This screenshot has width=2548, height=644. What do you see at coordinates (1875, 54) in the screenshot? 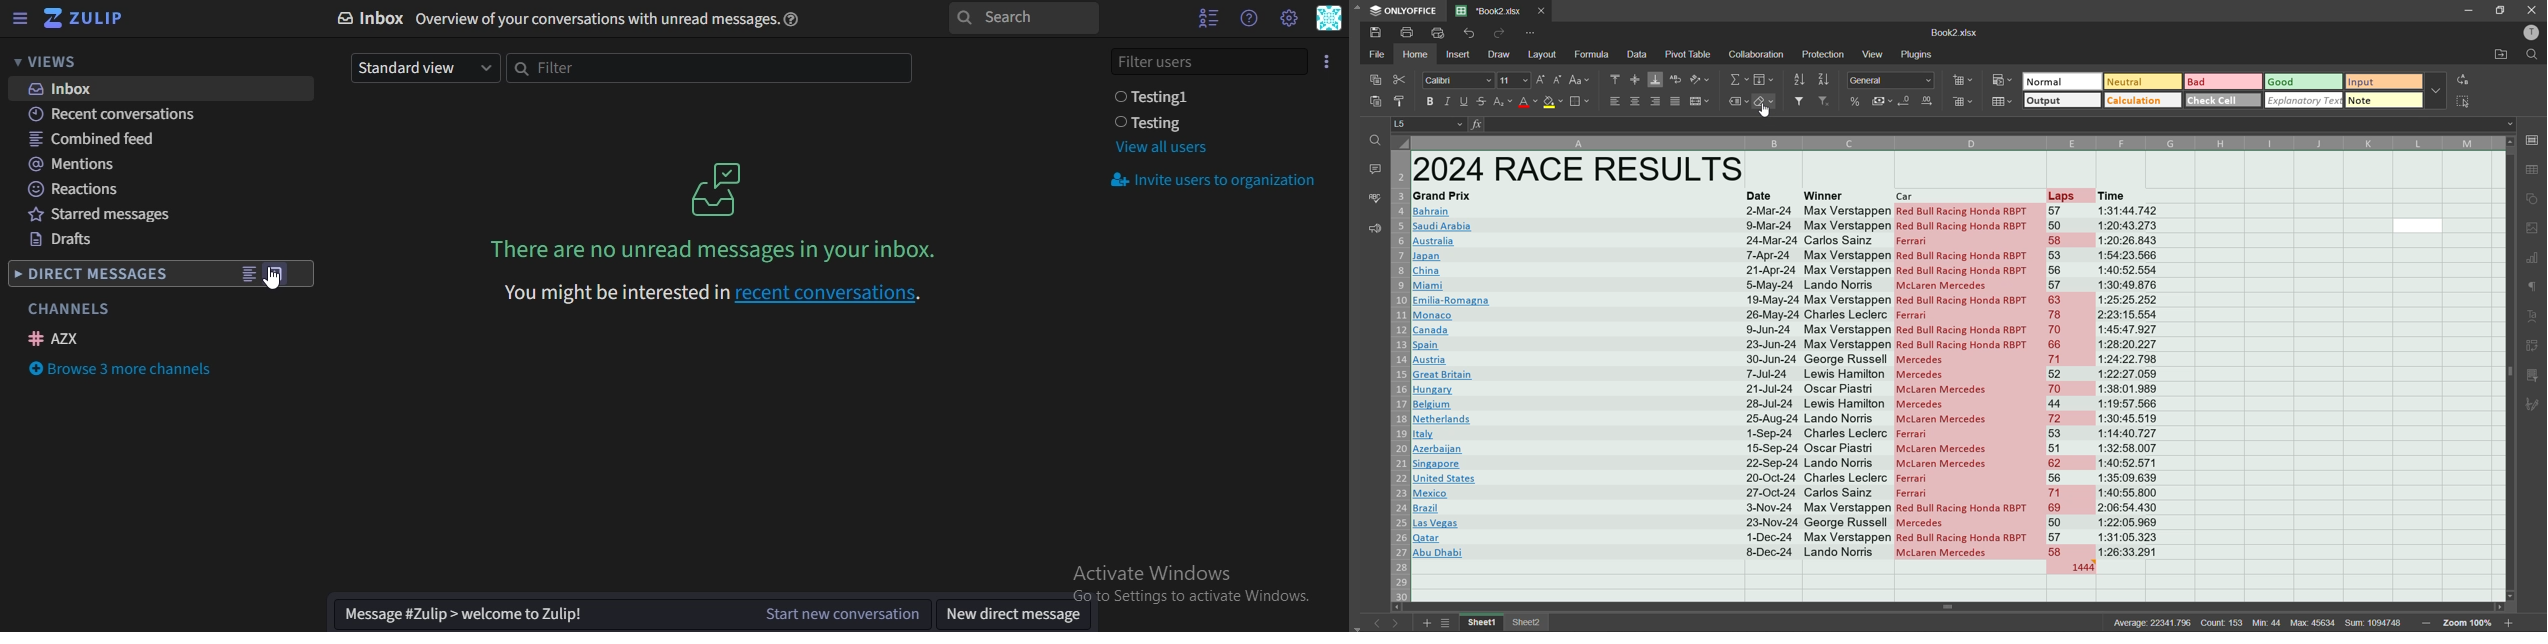
I see `view` at bounding box center [1875, 54].